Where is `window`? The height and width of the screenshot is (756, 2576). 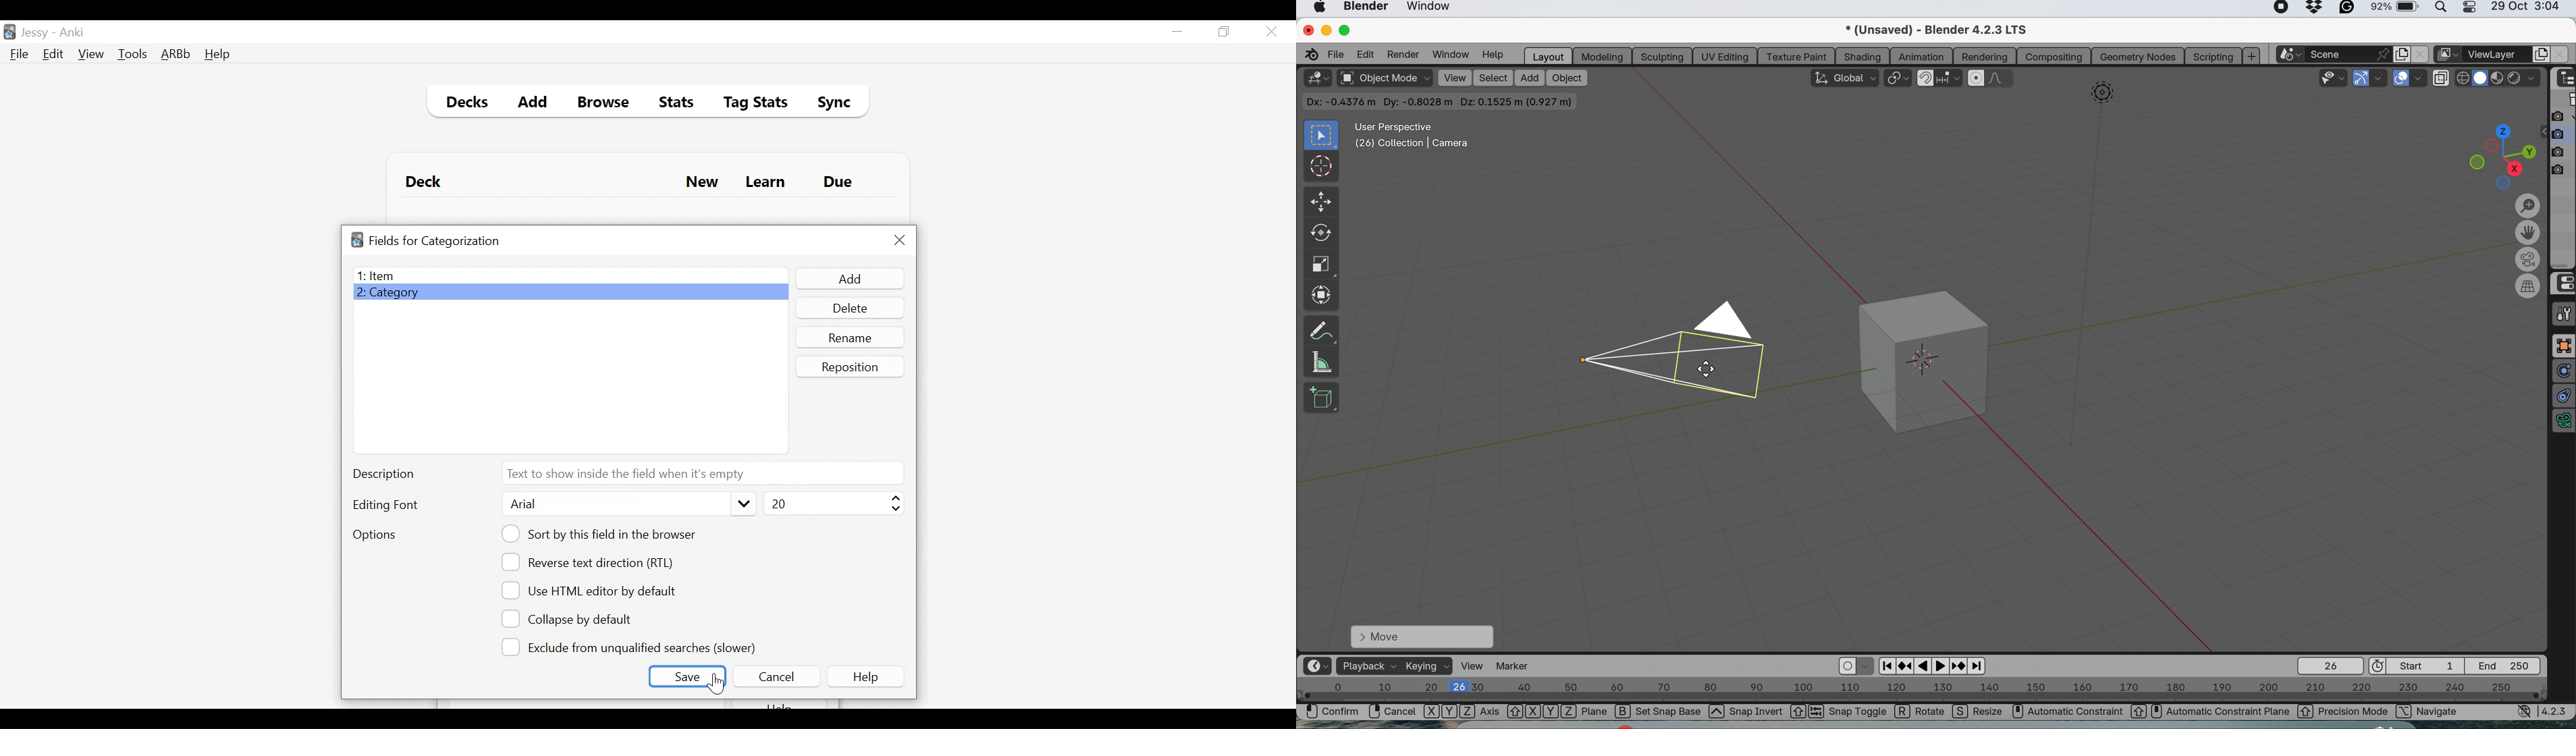
window is located at coordinates (1434, 8).